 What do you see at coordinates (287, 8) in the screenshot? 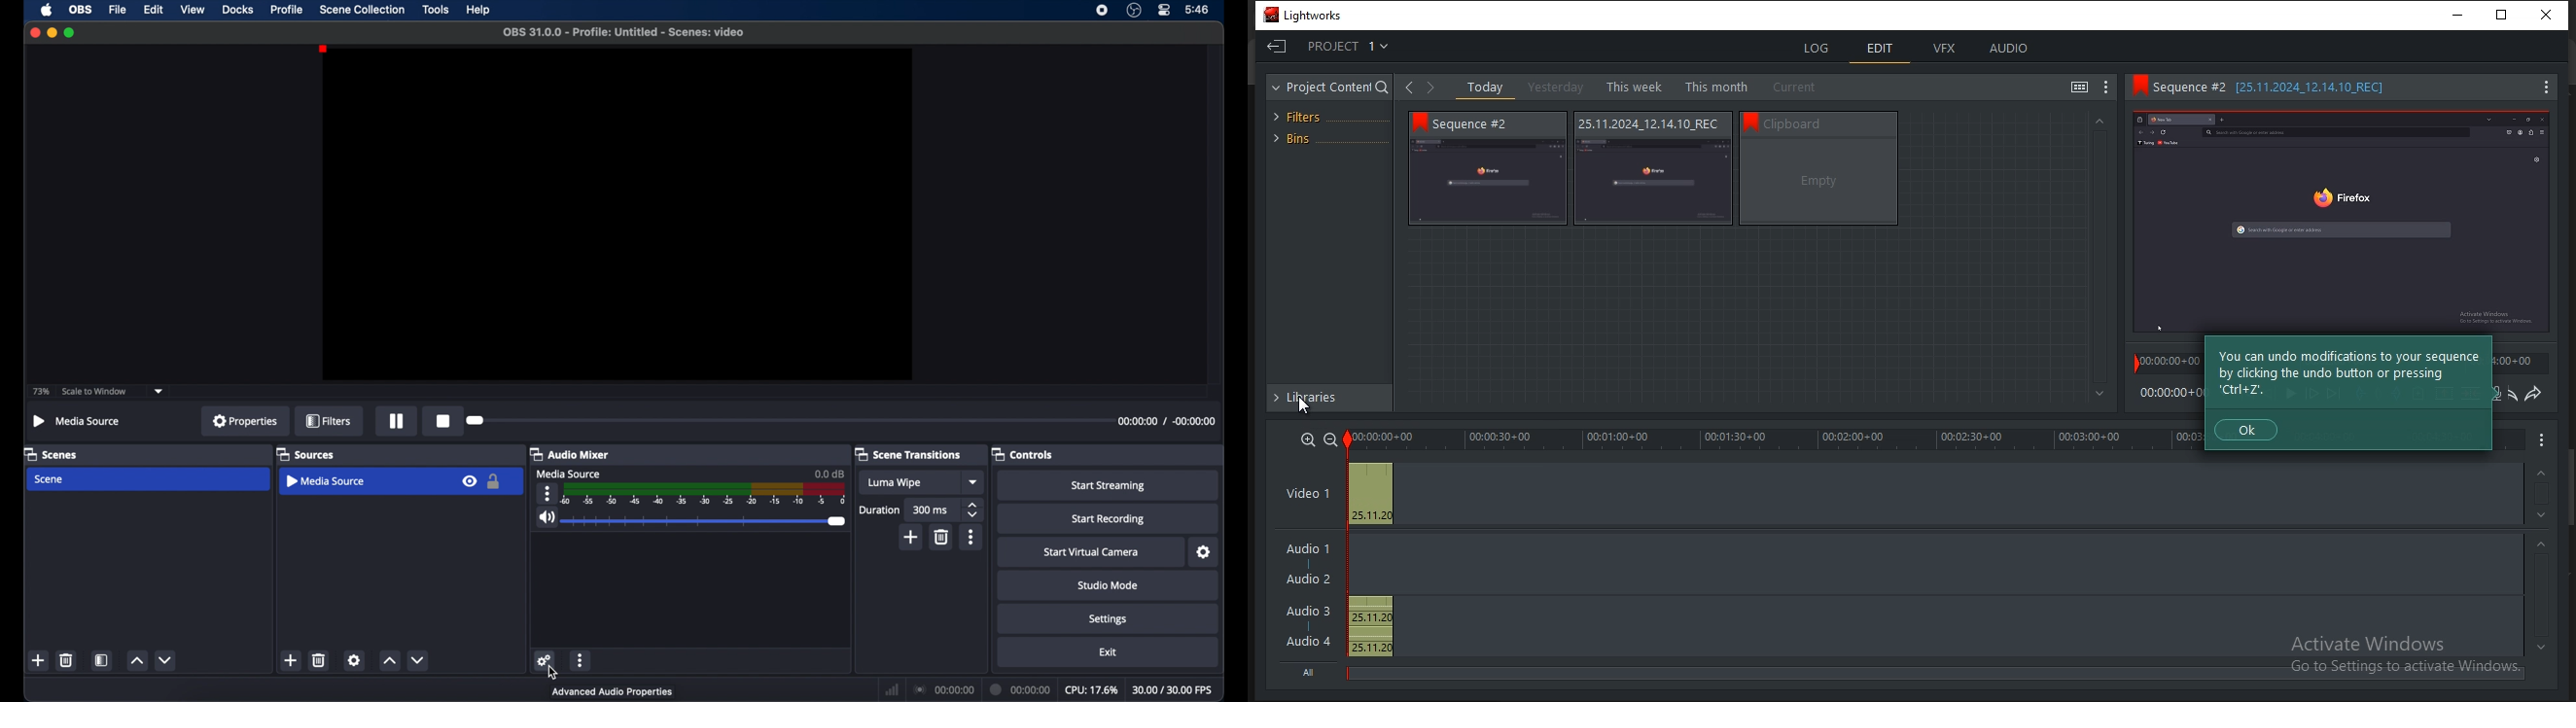
I see `profile` at bounding box center [287, 8].